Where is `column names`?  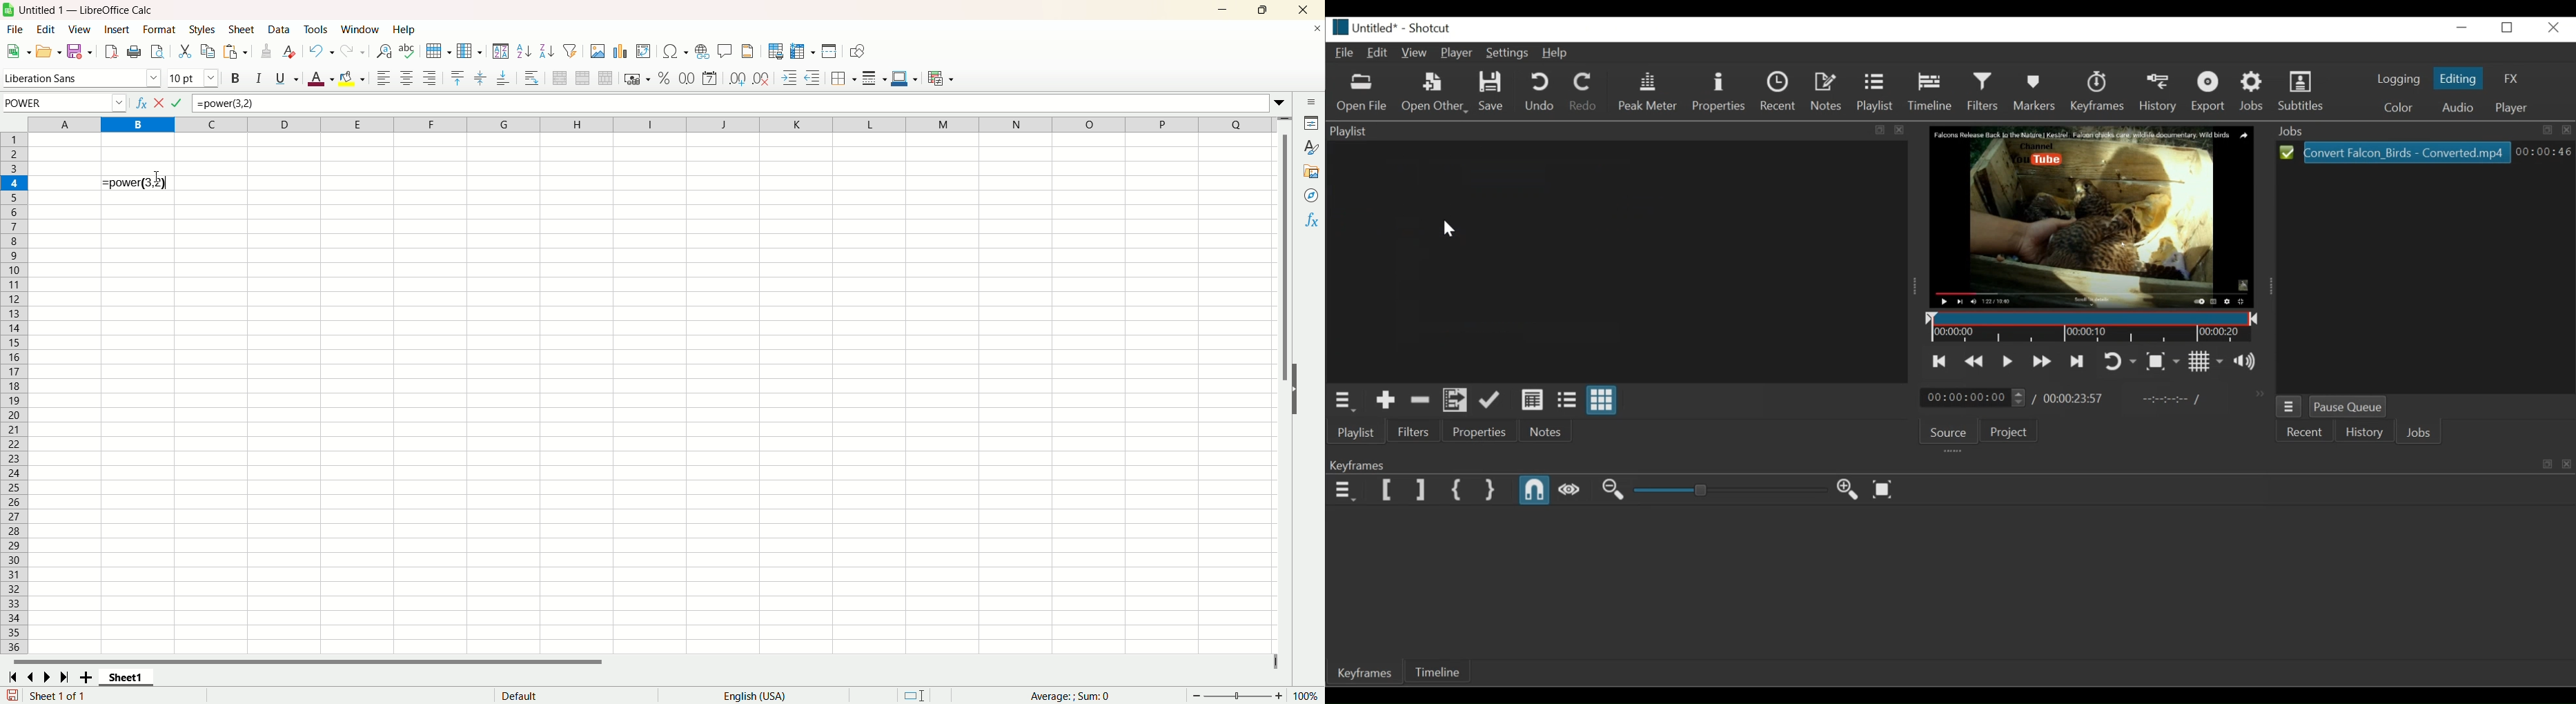 column names is located at coordinates (651, 123).